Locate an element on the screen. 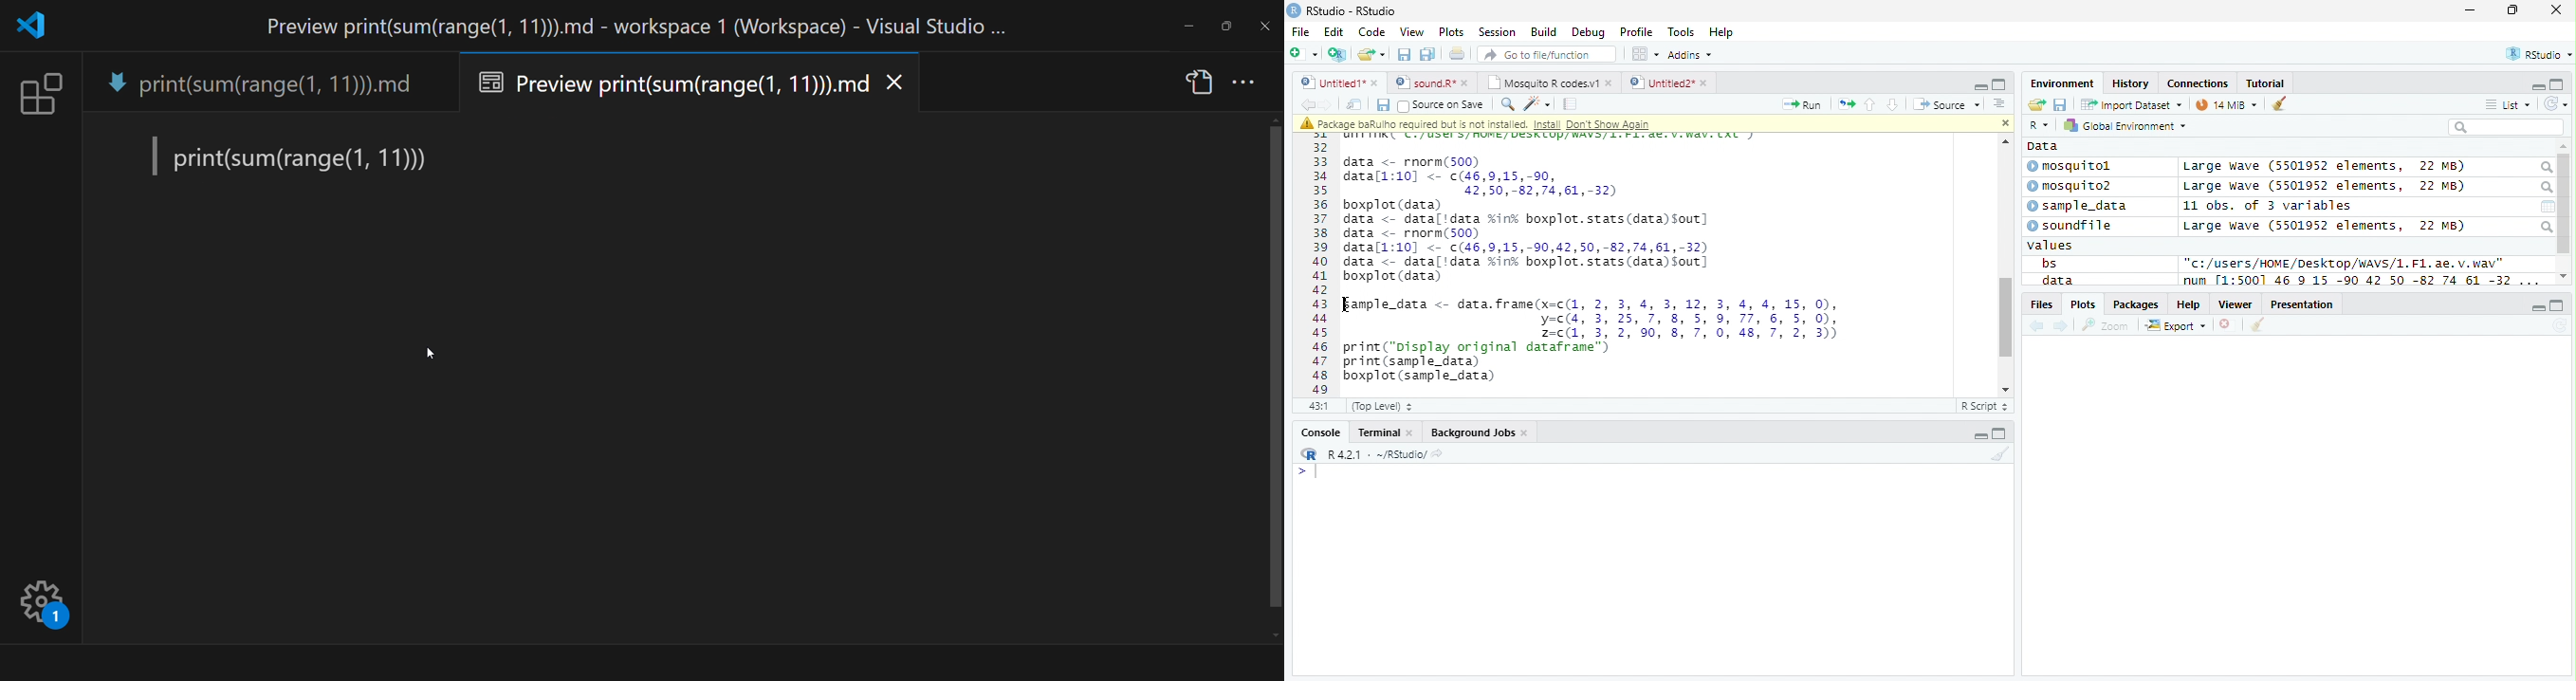 Image resolution: width=2576 pixels, height=700 pixels. Export is located at coordinates (2176, 326).